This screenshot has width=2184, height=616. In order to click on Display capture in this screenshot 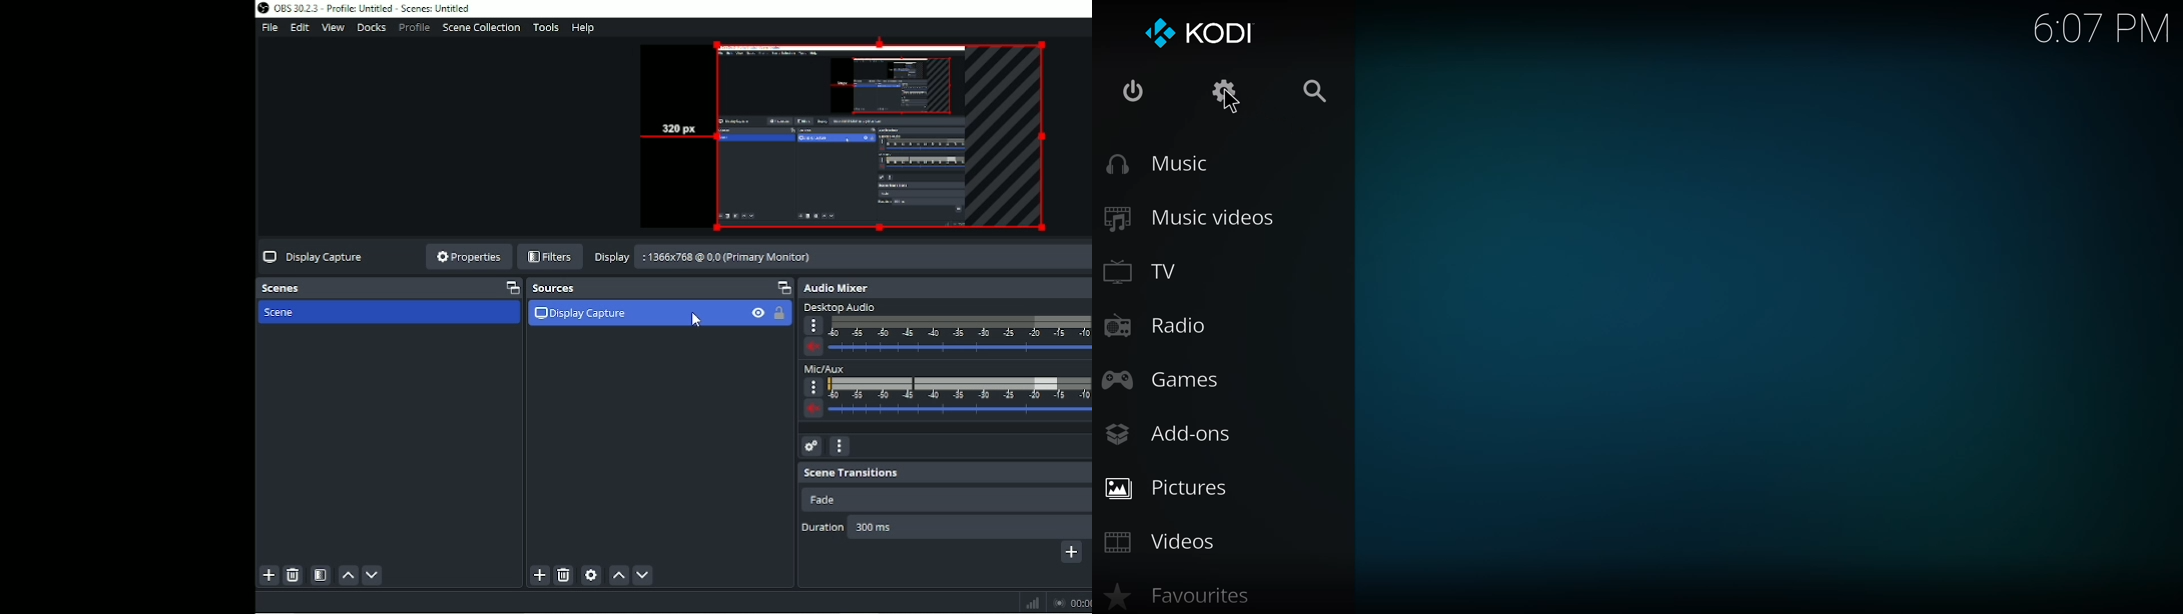, I will do `click(585, 314)`.